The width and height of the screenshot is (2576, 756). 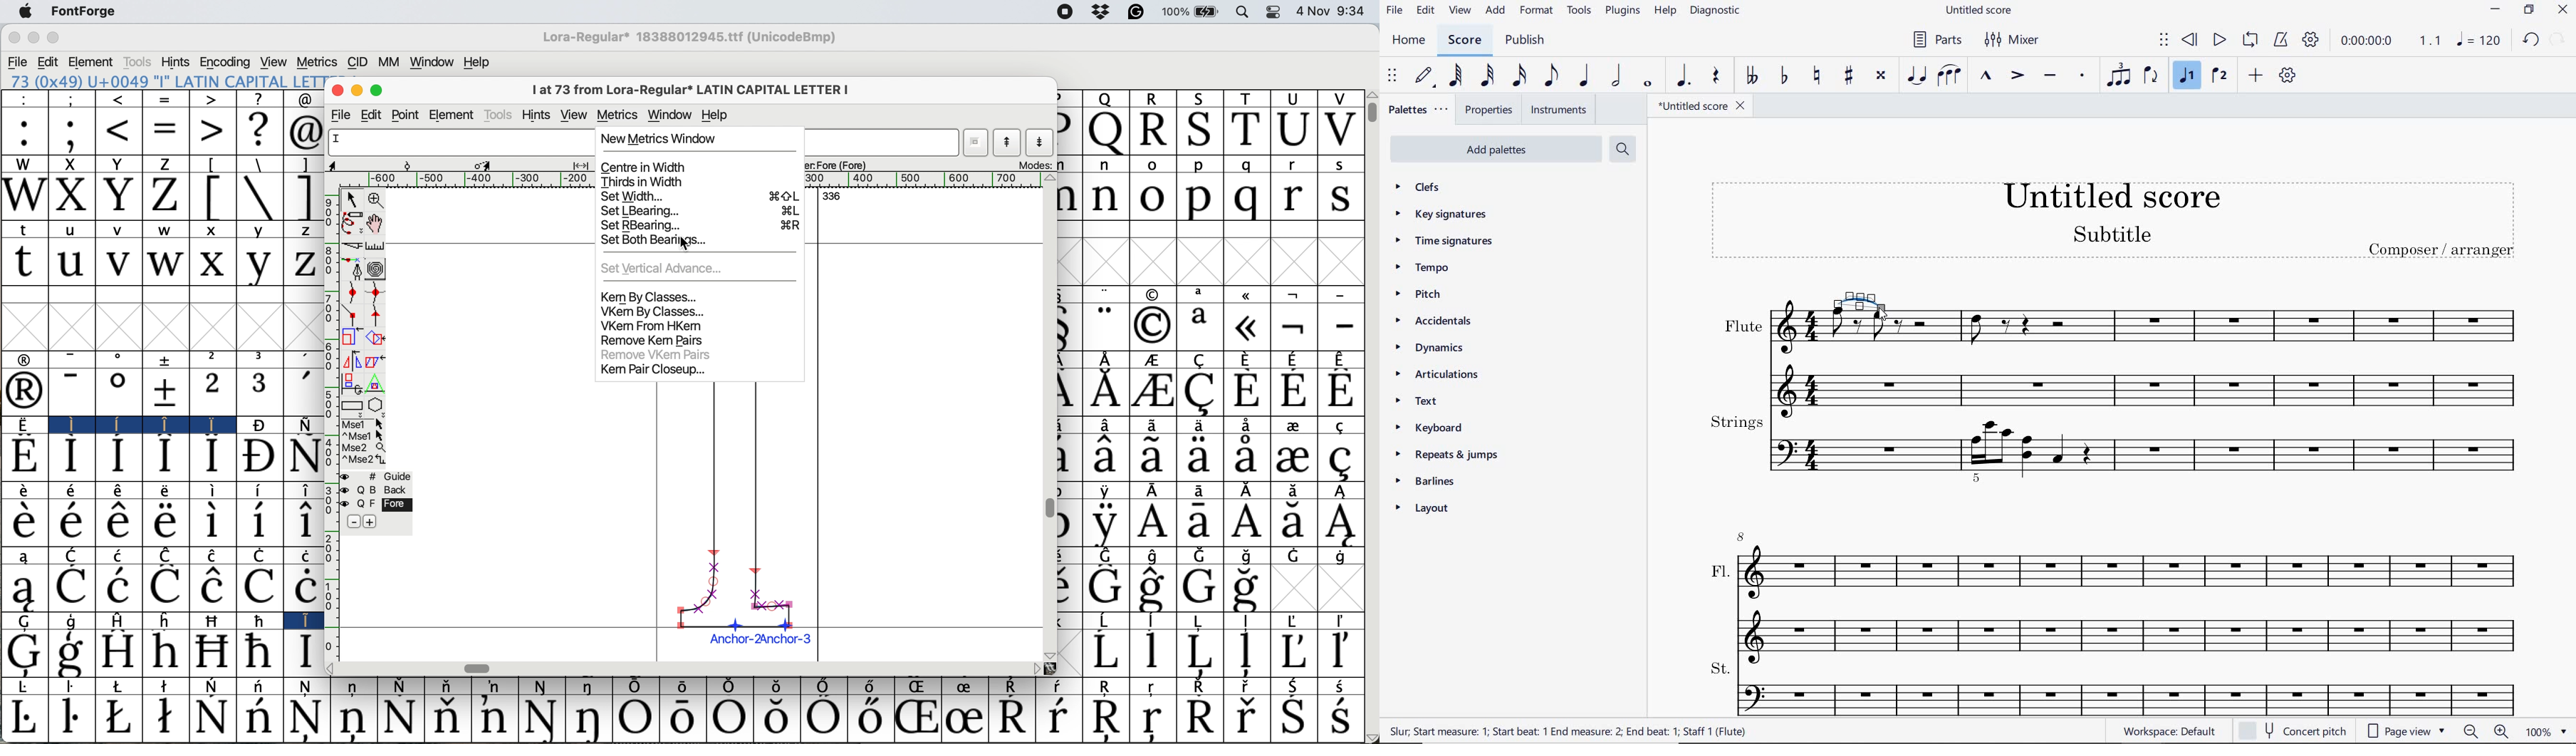 What do you see at coordinates (120, 232) in the screenshot?
I see `v` at bounding box center [120, 232].